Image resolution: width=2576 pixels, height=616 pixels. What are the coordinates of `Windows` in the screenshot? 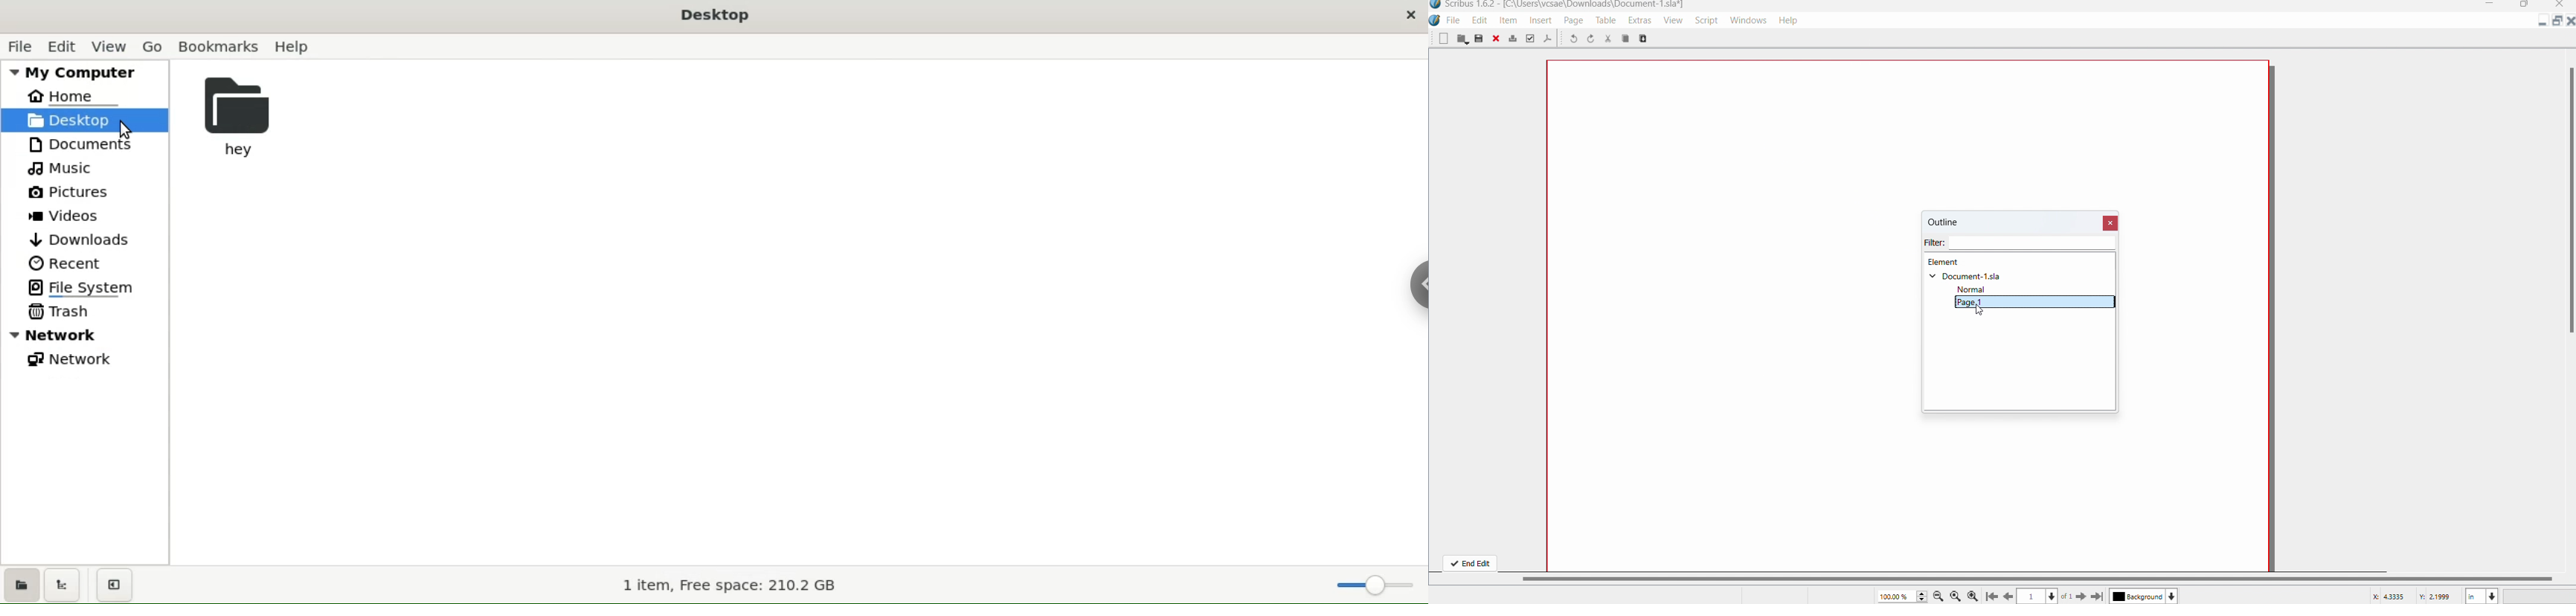 It's located at (1748, 20).